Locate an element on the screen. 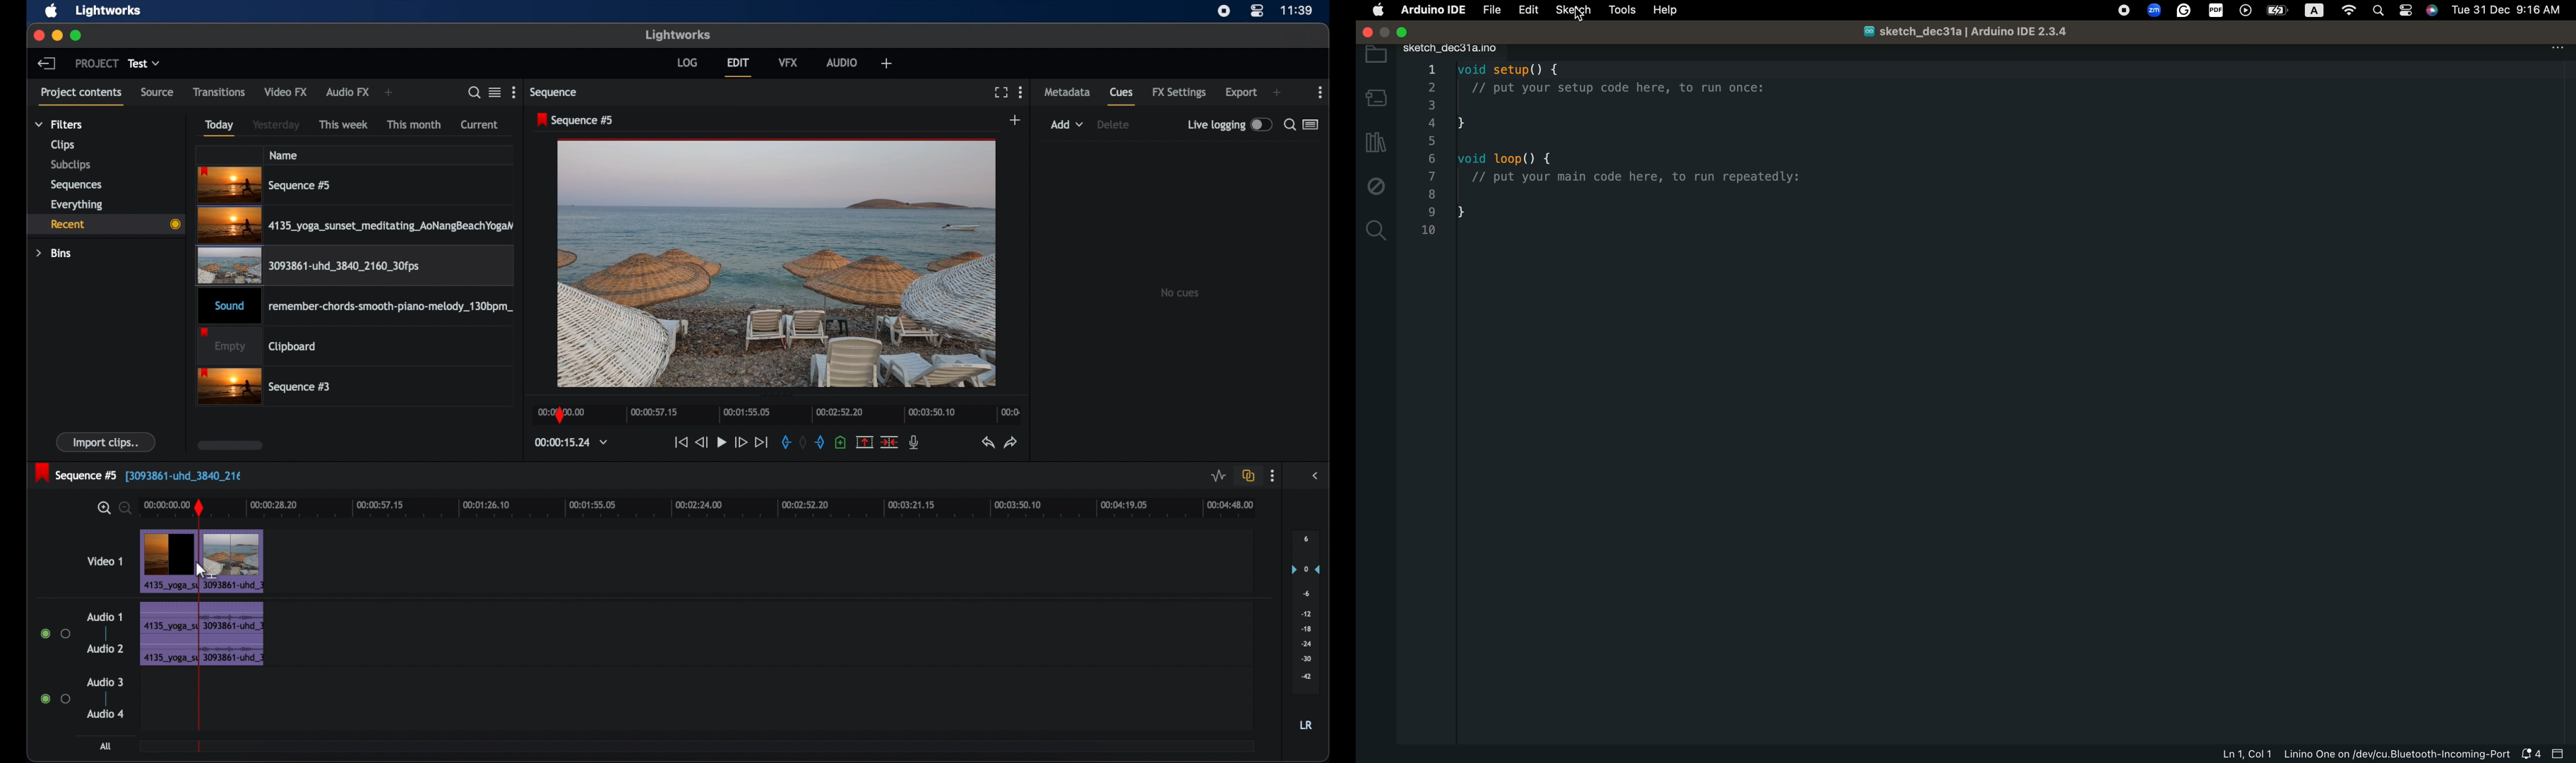 The image size is (2576, 784). undo is located at coordinates (986, 443).